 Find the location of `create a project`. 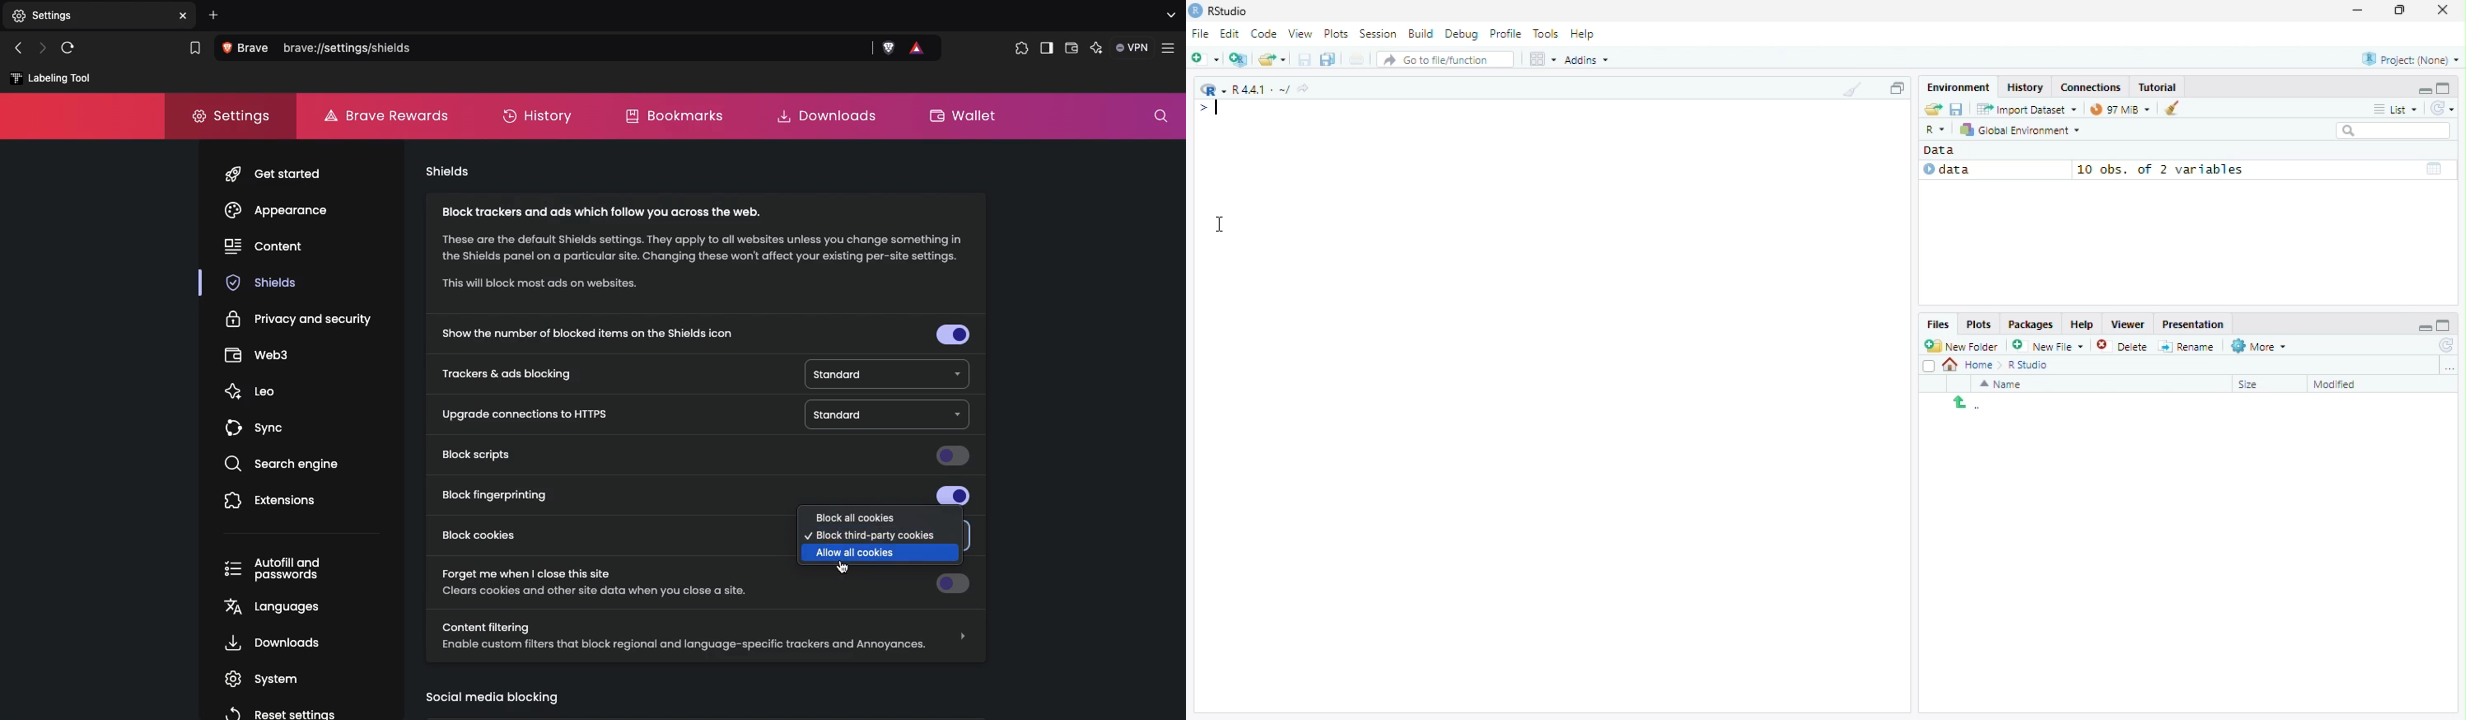

create a project is located at coordinates (1239, 59).